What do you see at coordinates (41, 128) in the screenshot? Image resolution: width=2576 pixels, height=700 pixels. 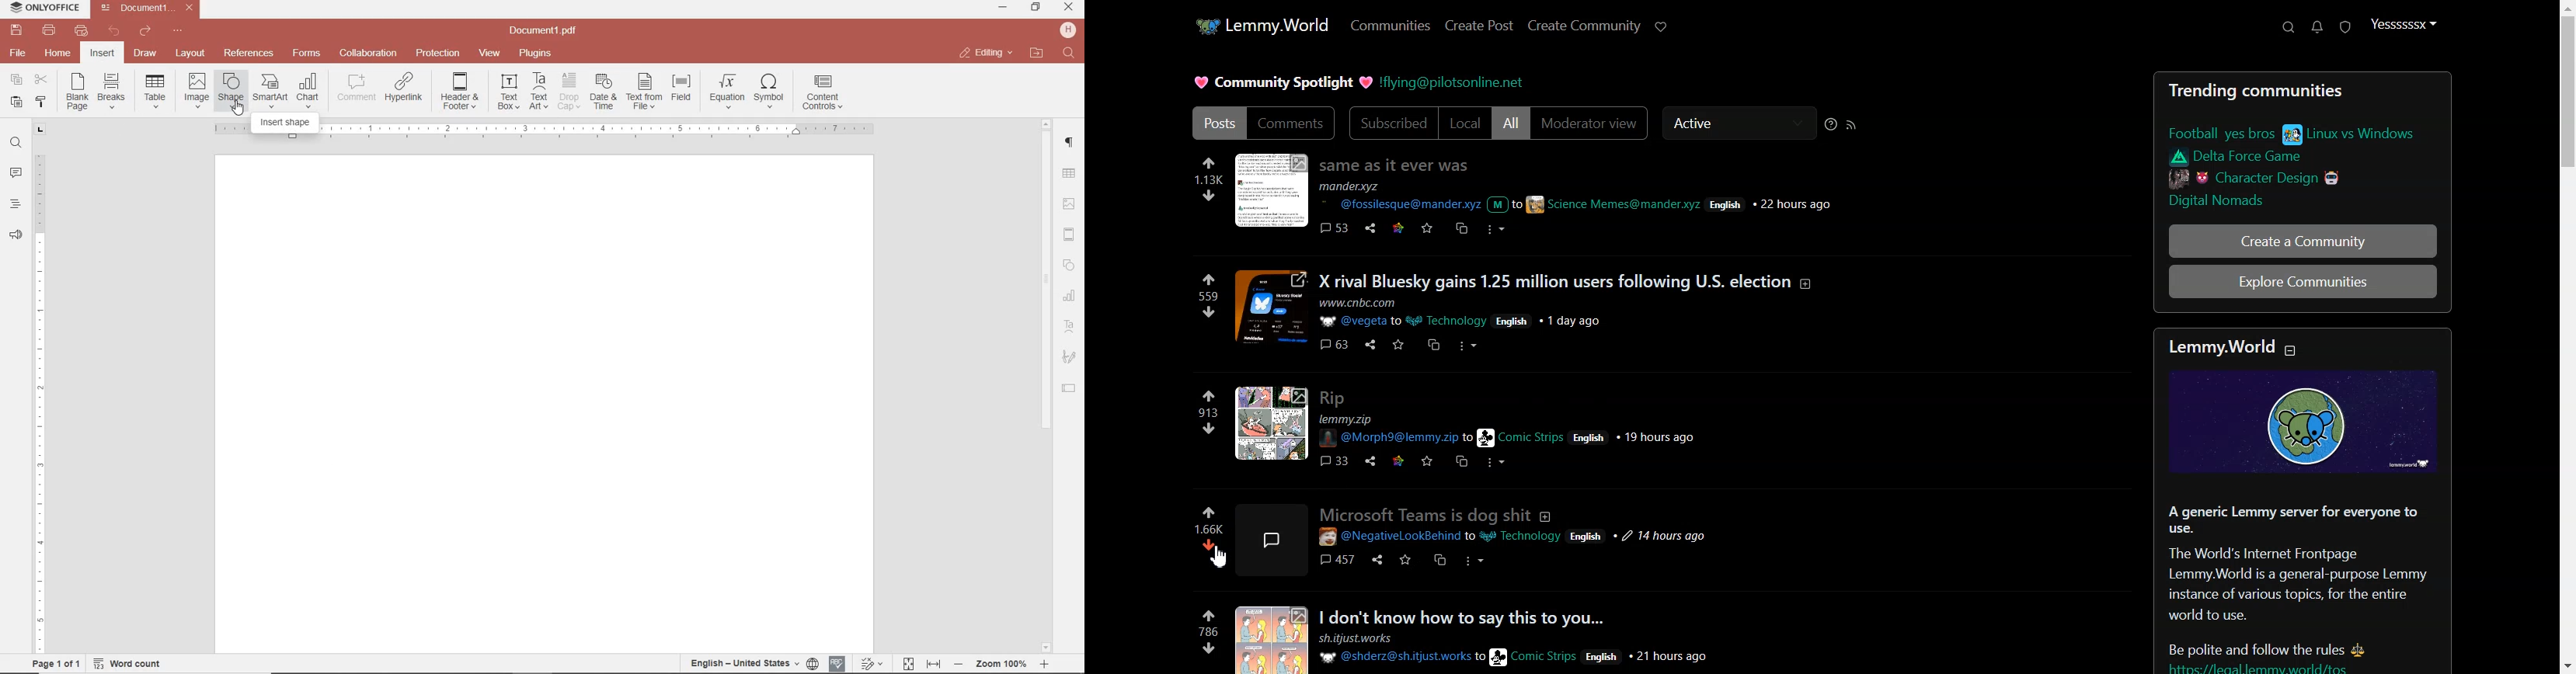 I see `tab stop` at bounding box center [41, 128].